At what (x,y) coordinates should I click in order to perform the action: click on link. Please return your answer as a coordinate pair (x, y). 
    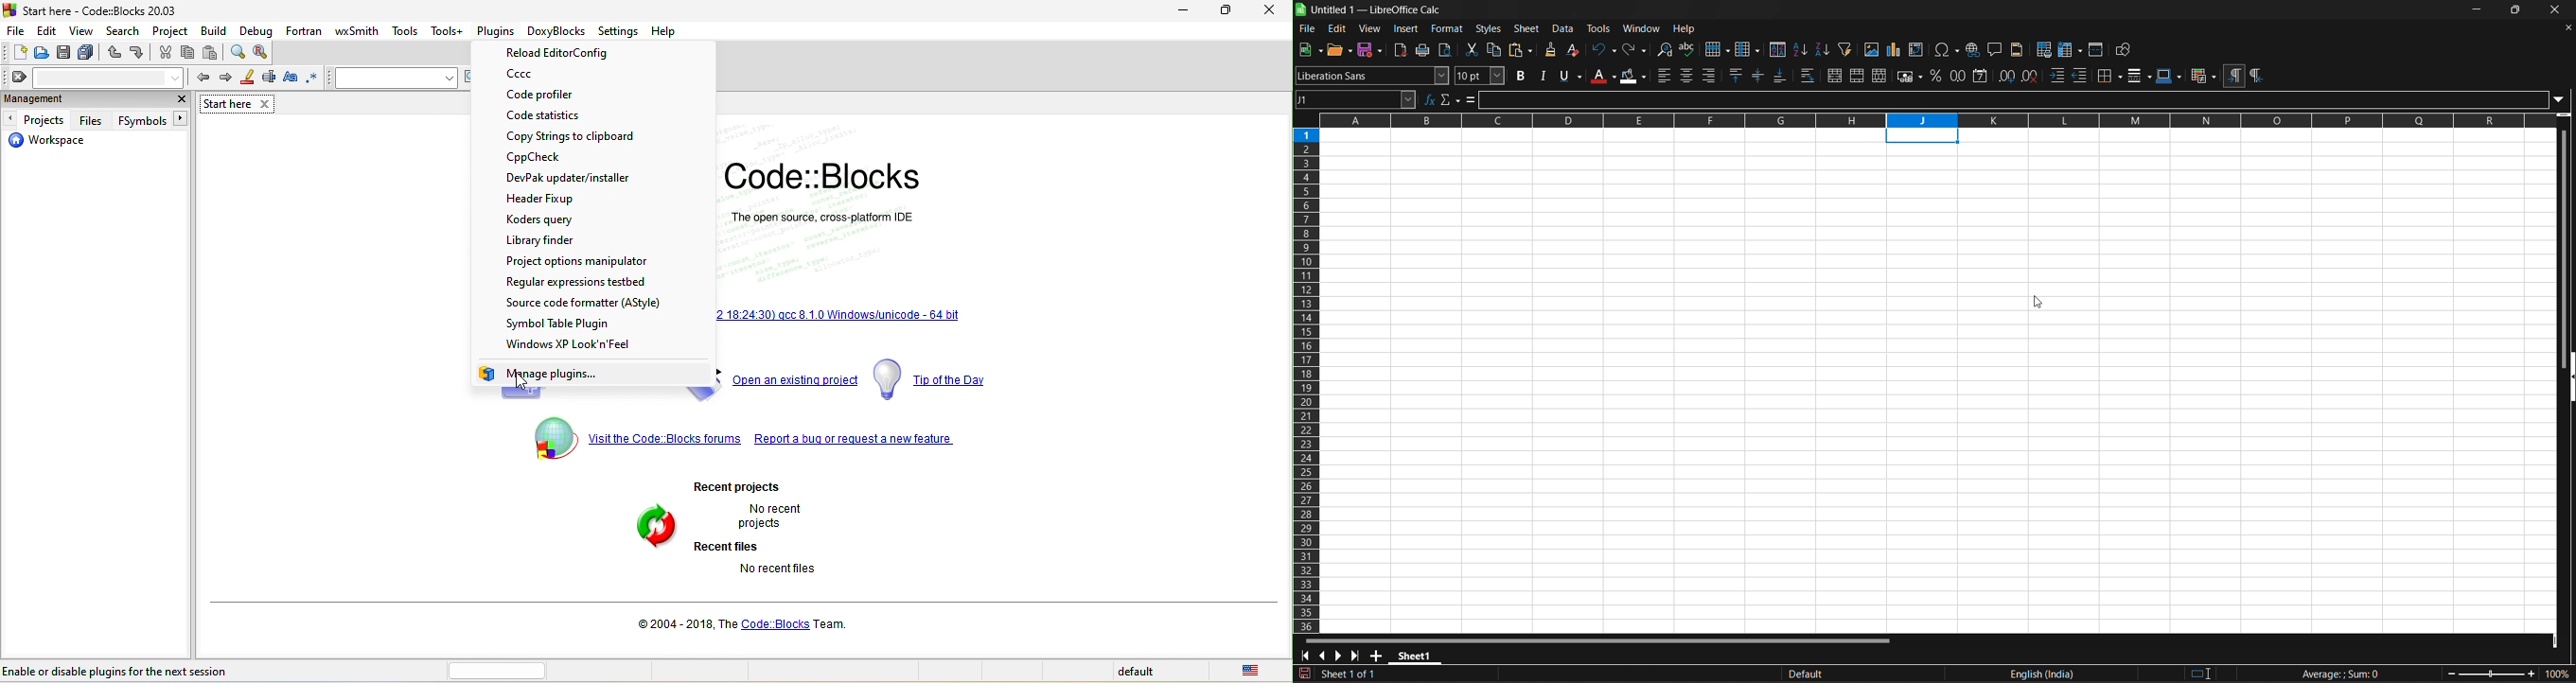
    Looking at the image, I should click on (842, 313).